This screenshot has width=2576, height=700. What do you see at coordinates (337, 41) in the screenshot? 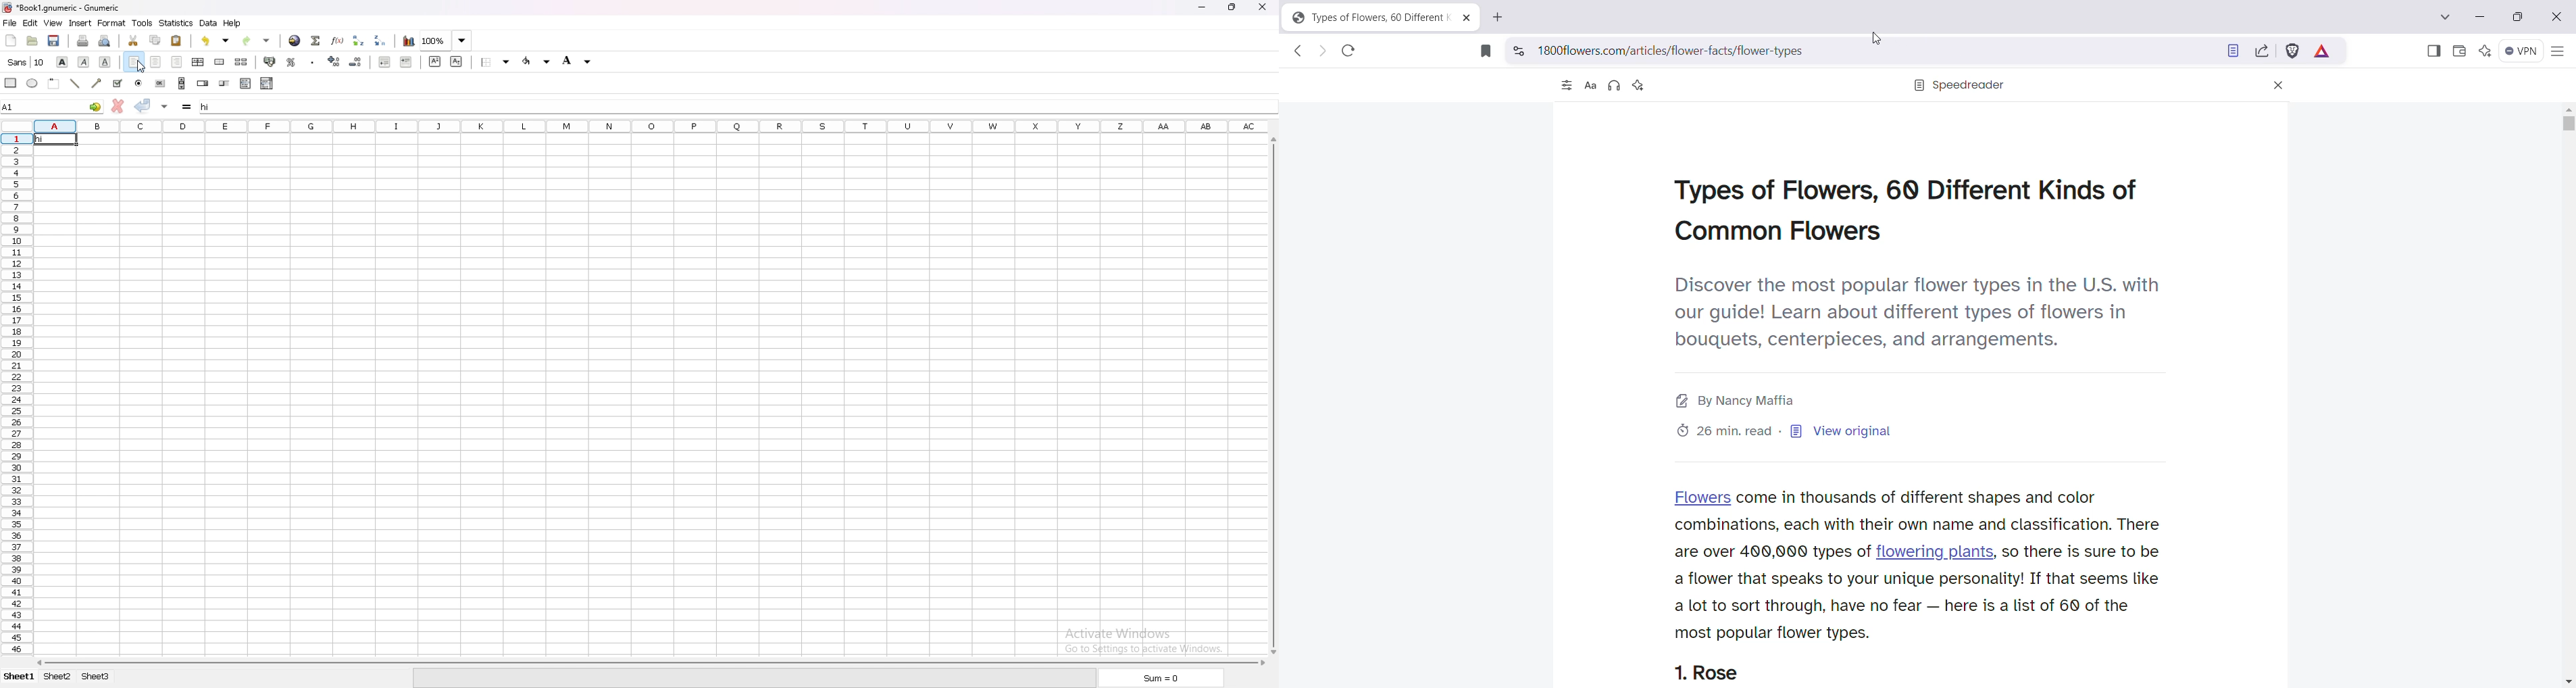
I see `function` at bounding box center [337, 41].